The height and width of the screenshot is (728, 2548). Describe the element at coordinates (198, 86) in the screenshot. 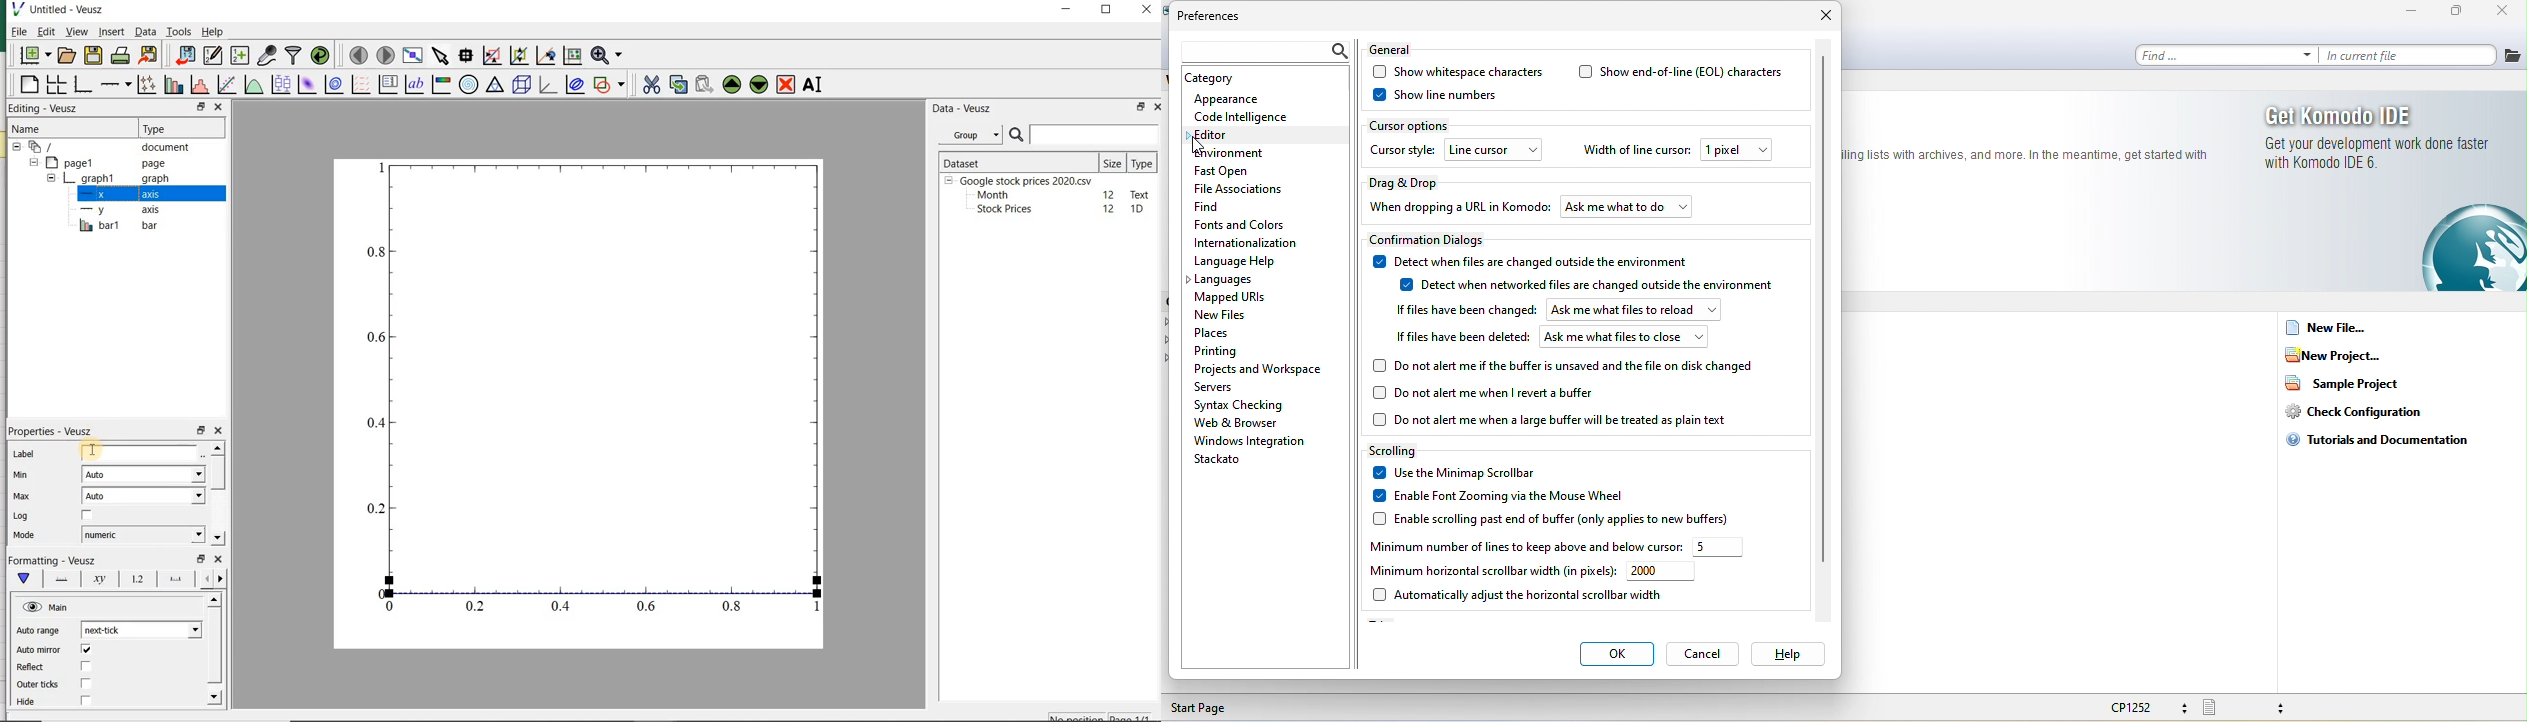

I see `histogram of a dataset` at that location.